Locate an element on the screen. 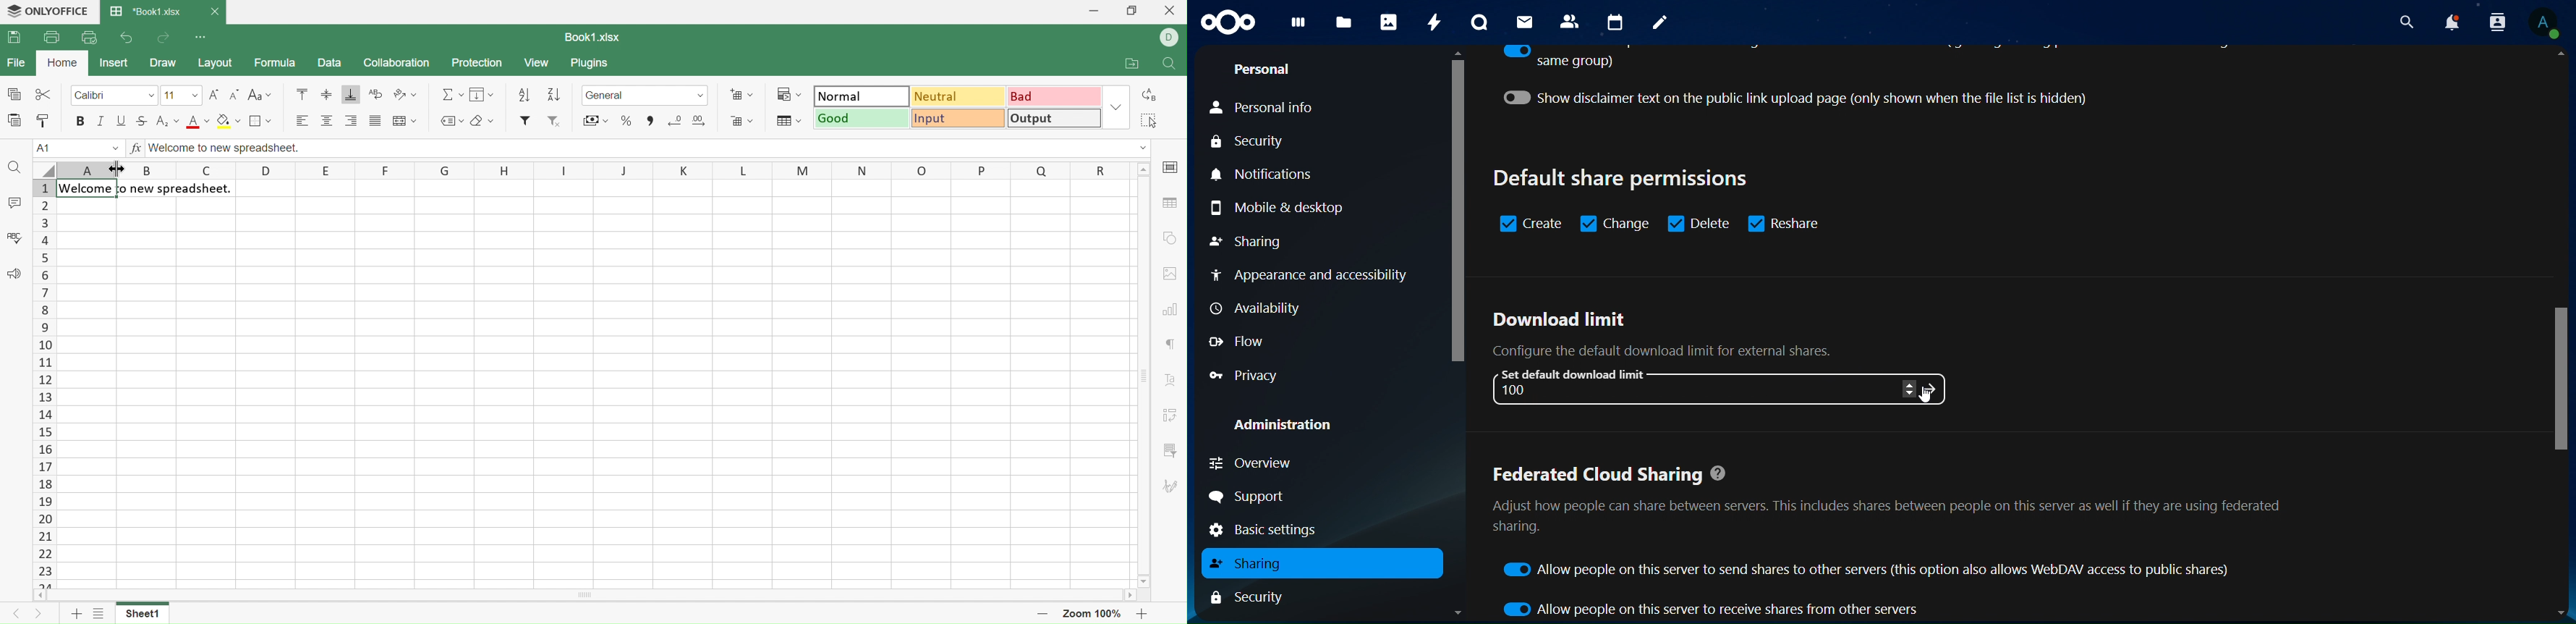 This screenshot has height=644, width=2576. default share permissions is located at coordinates (1624, 178).